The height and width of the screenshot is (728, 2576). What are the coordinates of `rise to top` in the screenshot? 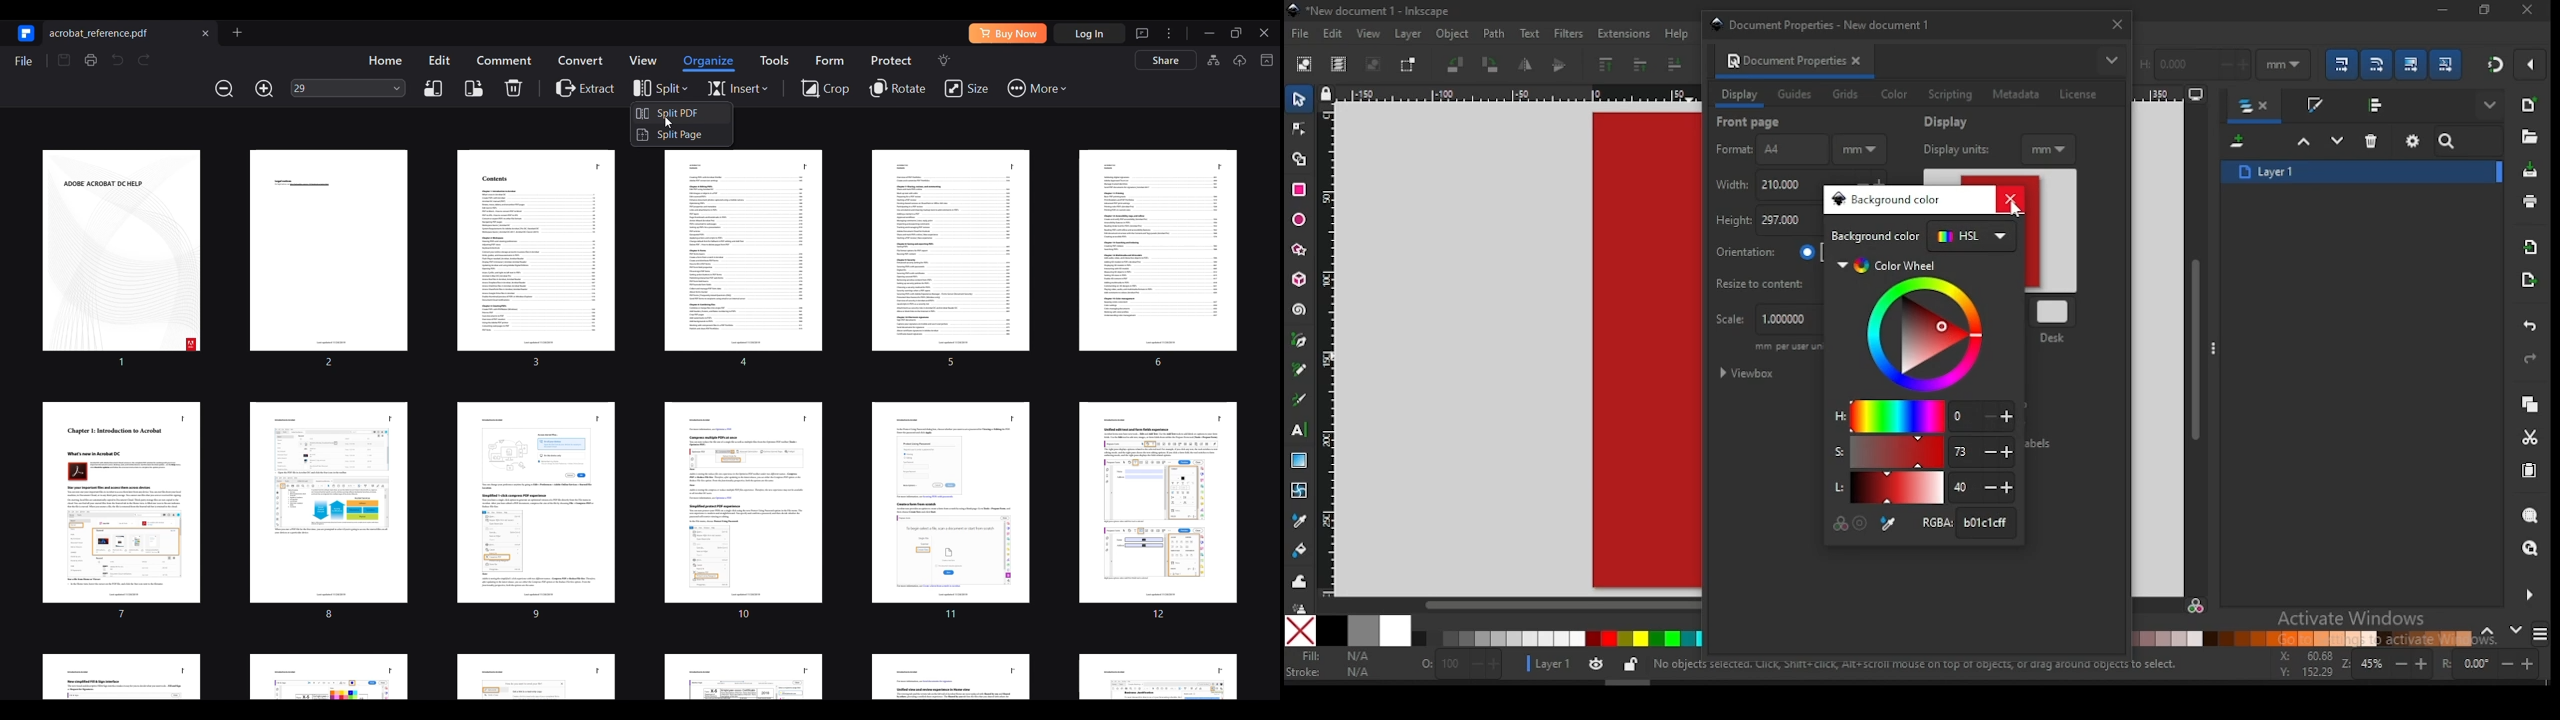 It's located at (1604, 65).